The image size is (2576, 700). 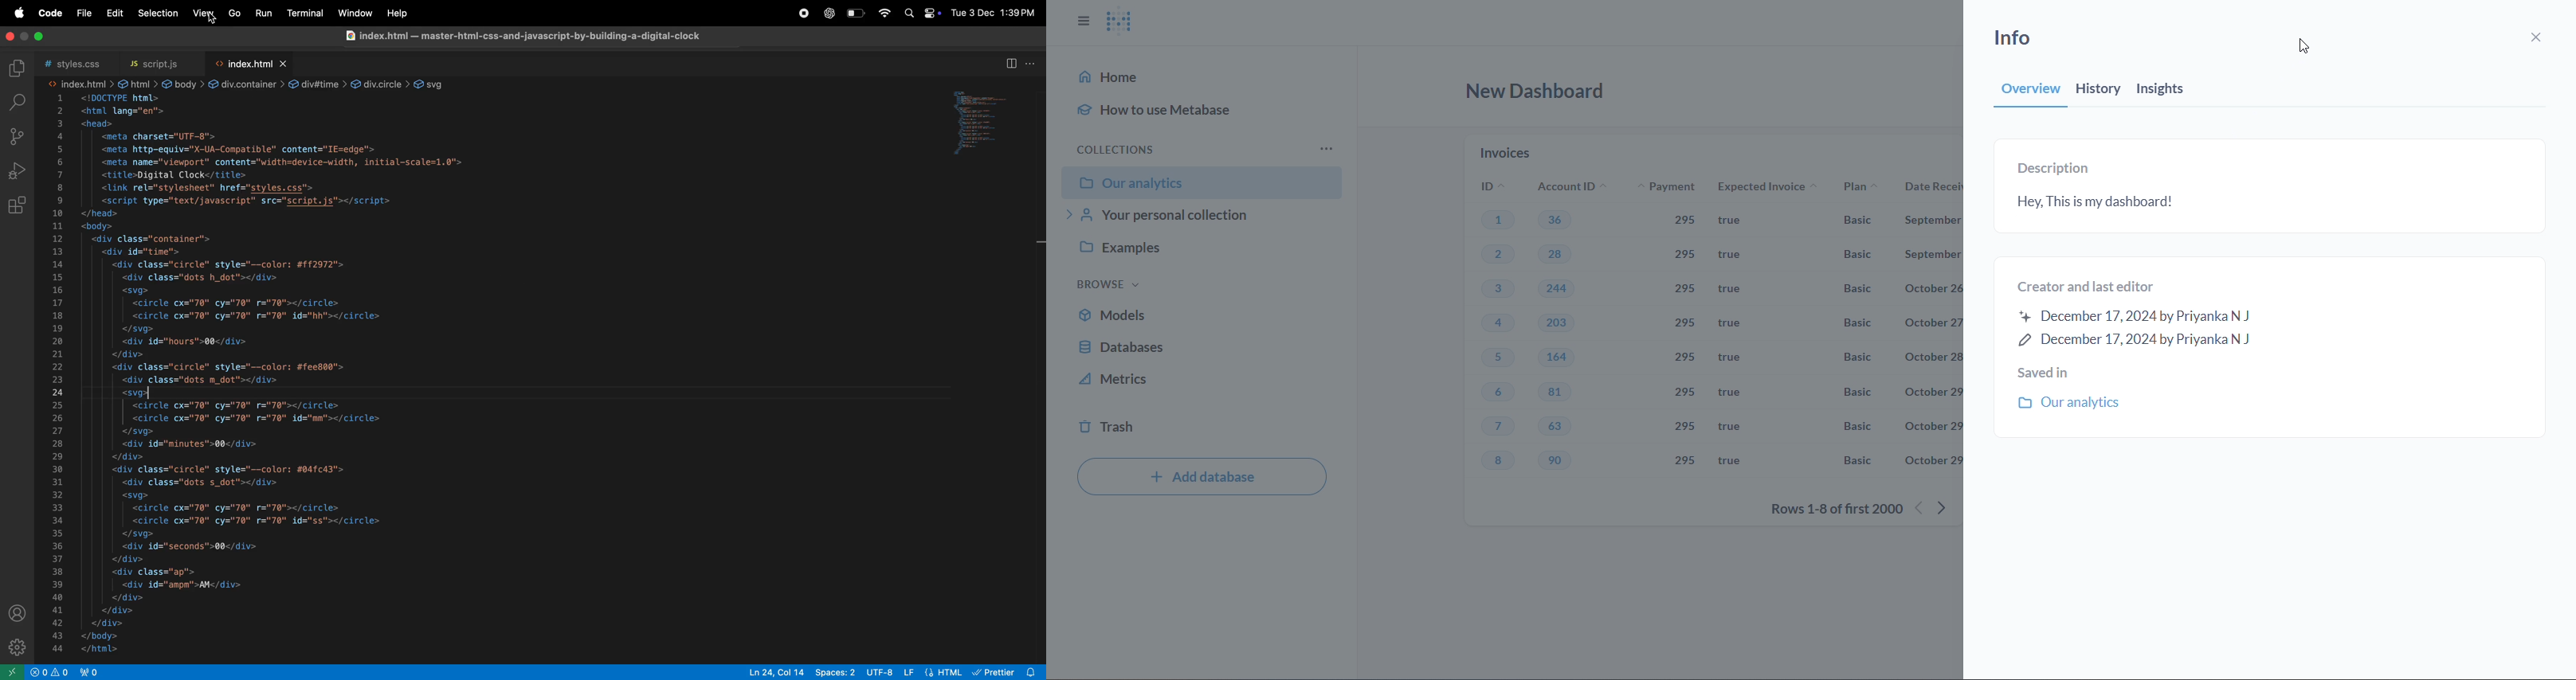 What do you see at coordinates (17, 137) in the screenshot?
I see `soource control` at bounding box center [17, 137].